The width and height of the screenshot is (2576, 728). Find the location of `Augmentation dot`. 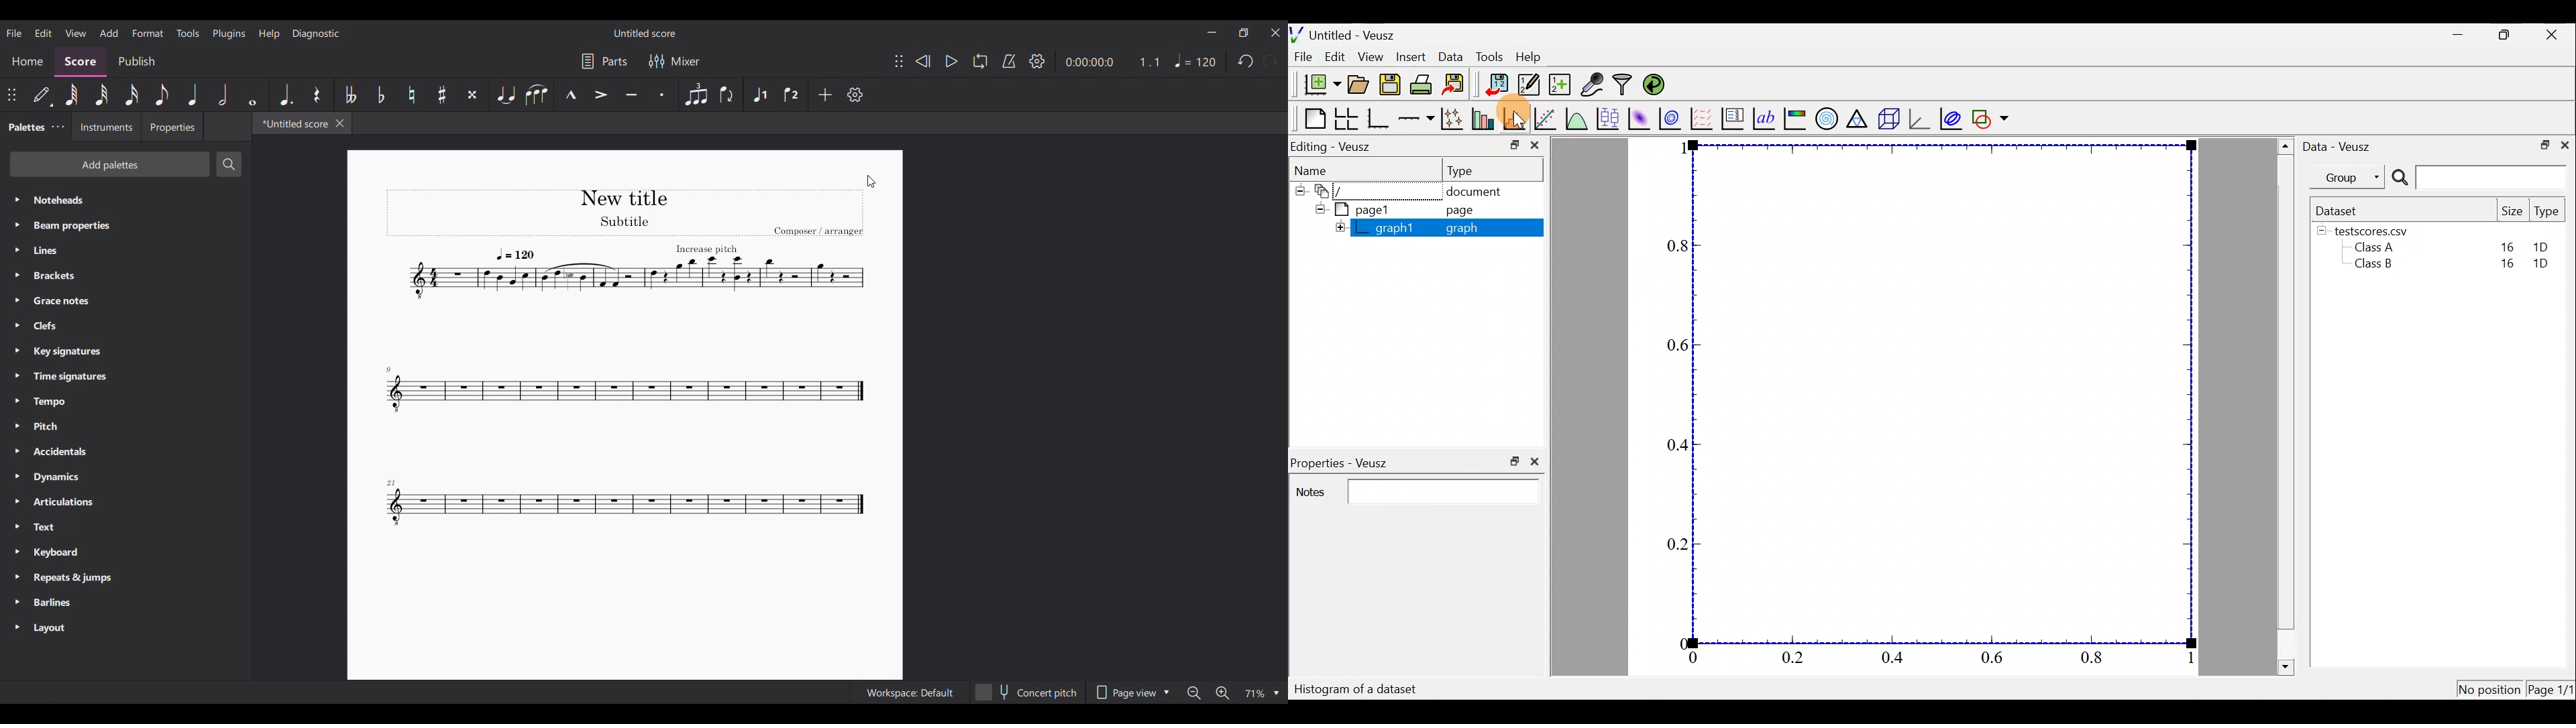

Augmentation dot is located at coordinates (284, 95).